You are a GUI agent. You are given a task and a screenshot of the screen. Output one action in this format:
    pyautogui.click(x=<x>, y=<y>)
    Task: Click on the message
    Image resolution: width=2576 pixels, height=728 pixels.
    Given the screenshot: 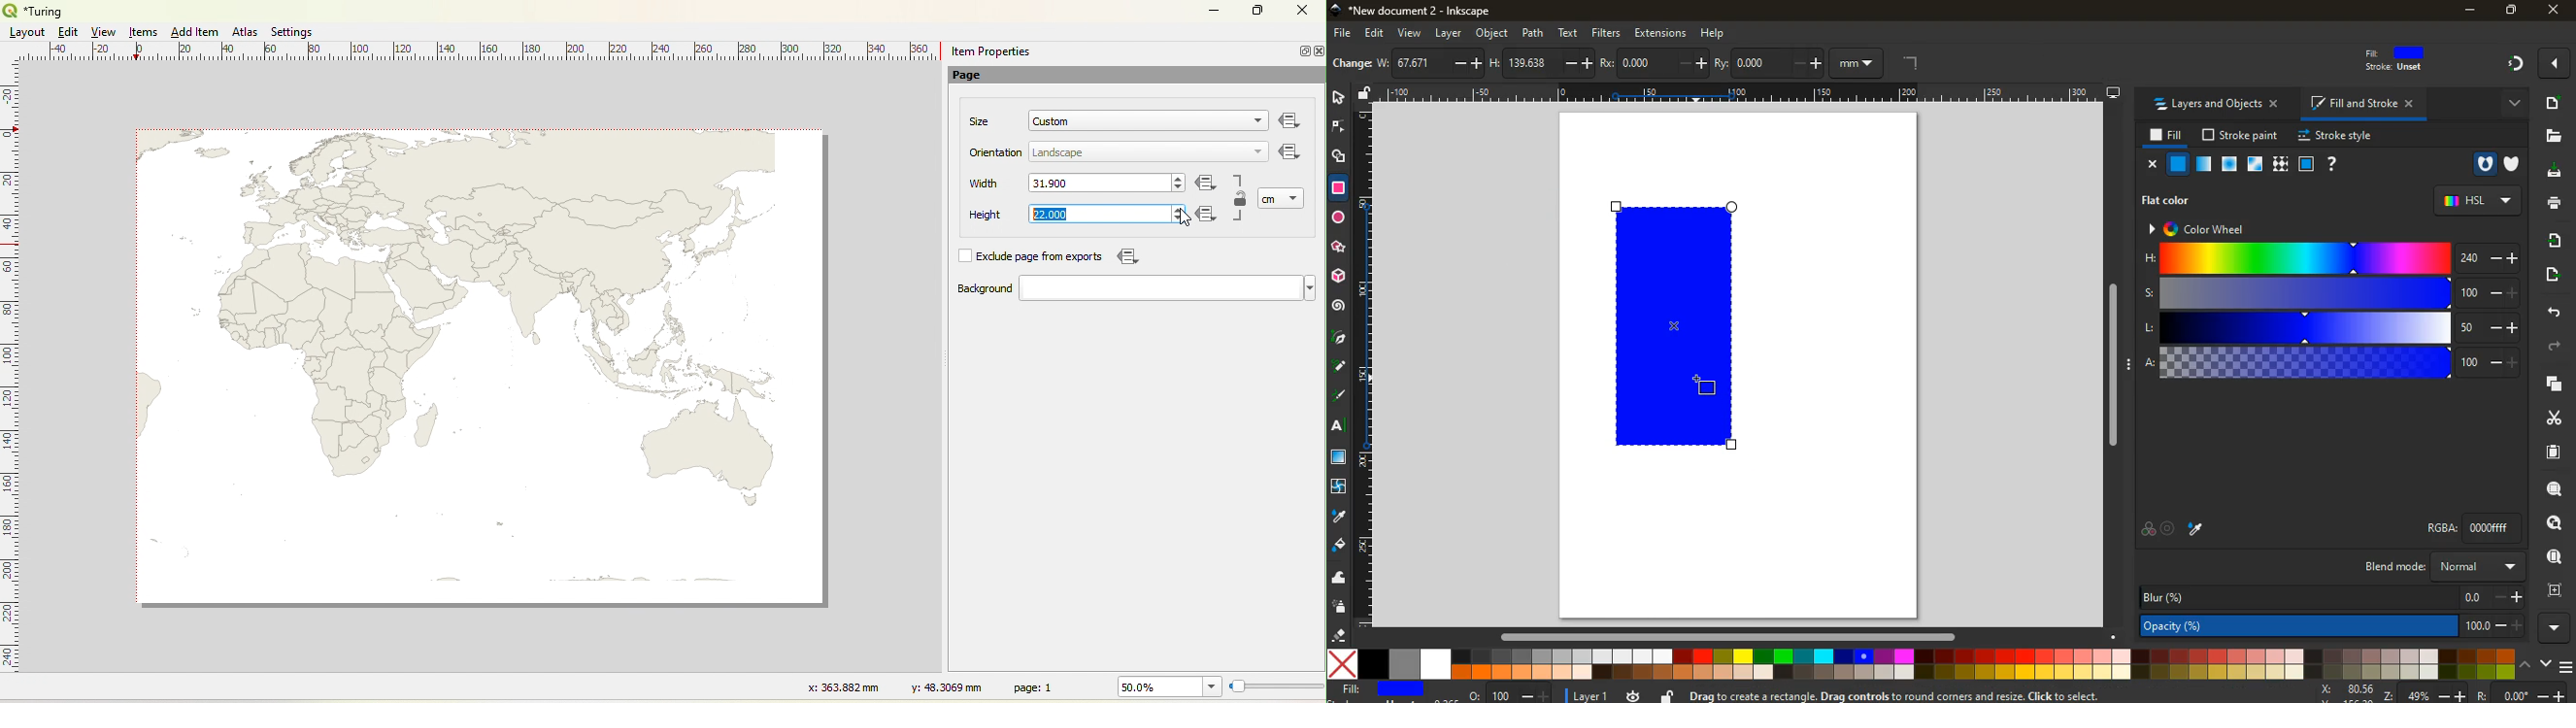 What is the action you would take?
    pyautogui.click(x=1974, y=695)
    